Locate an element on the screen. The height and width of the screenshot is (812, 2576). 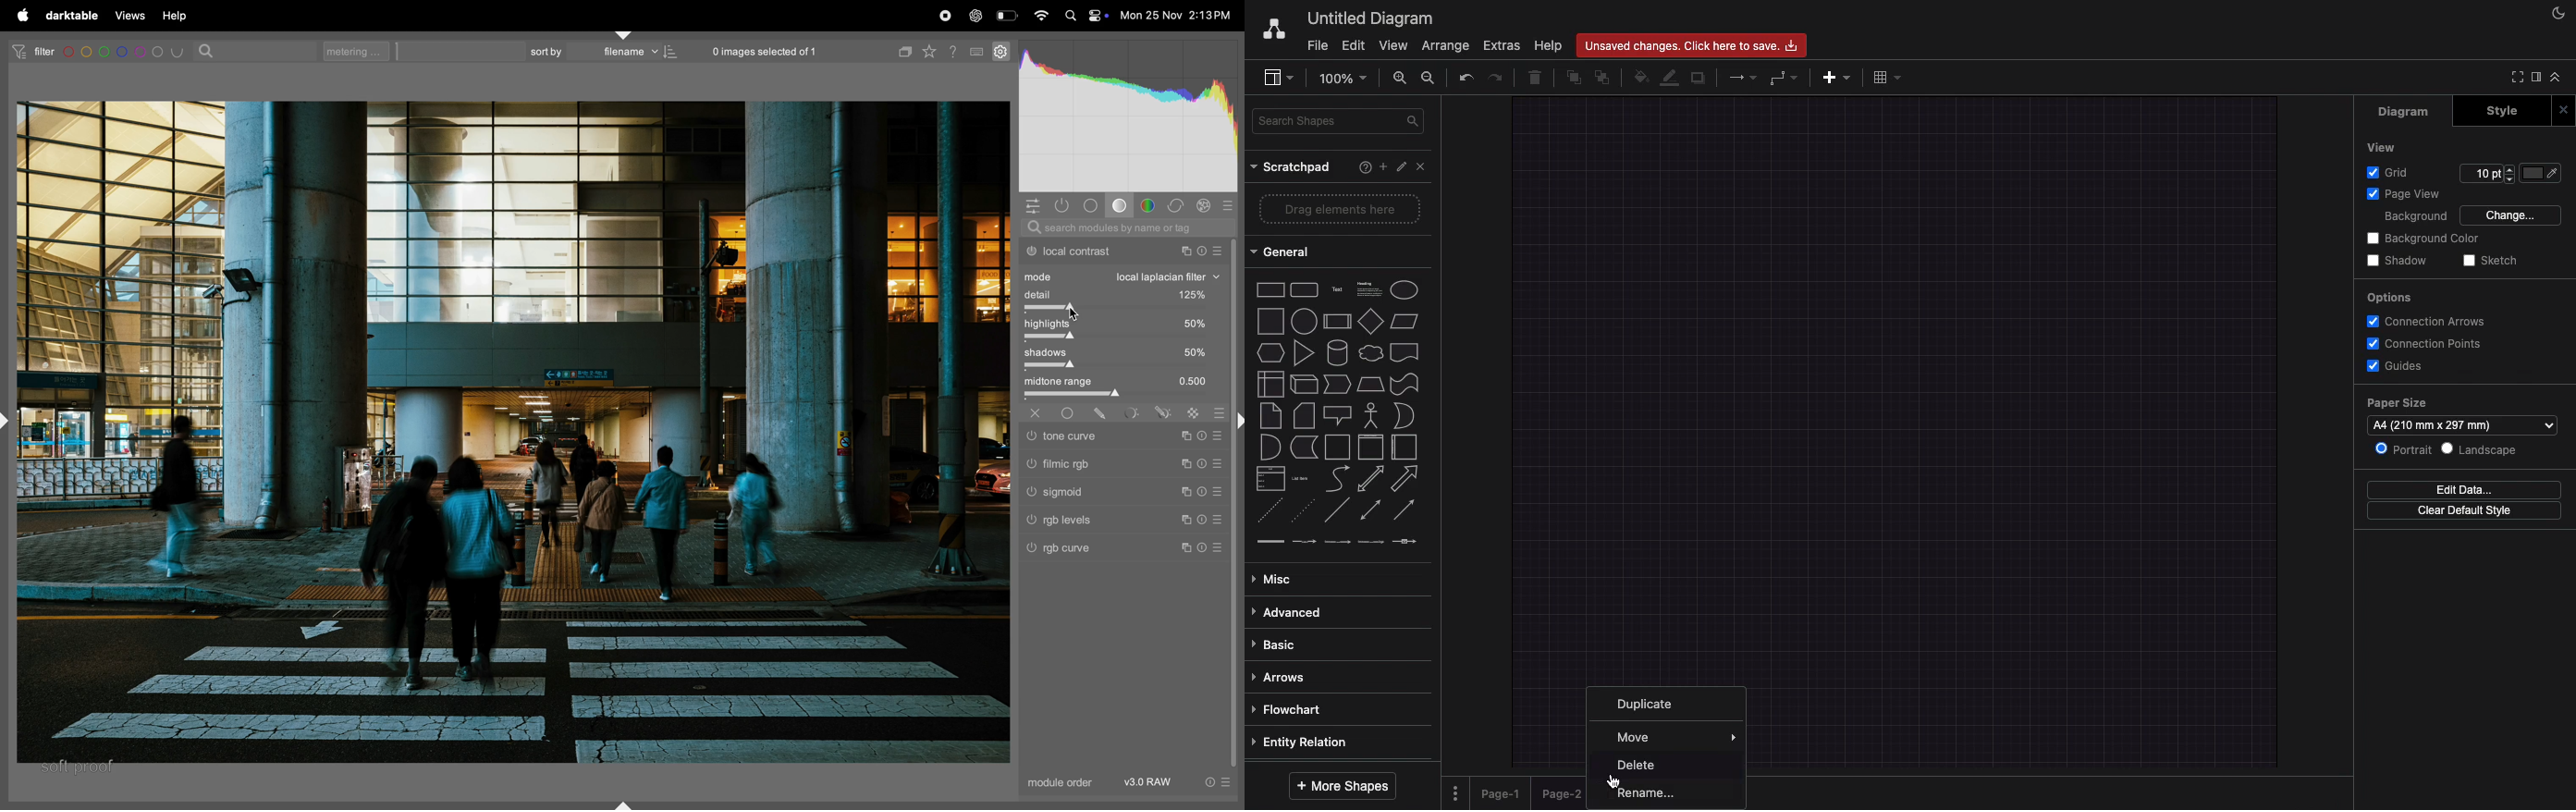
Zoom out is located at coordinates (1429, 77).